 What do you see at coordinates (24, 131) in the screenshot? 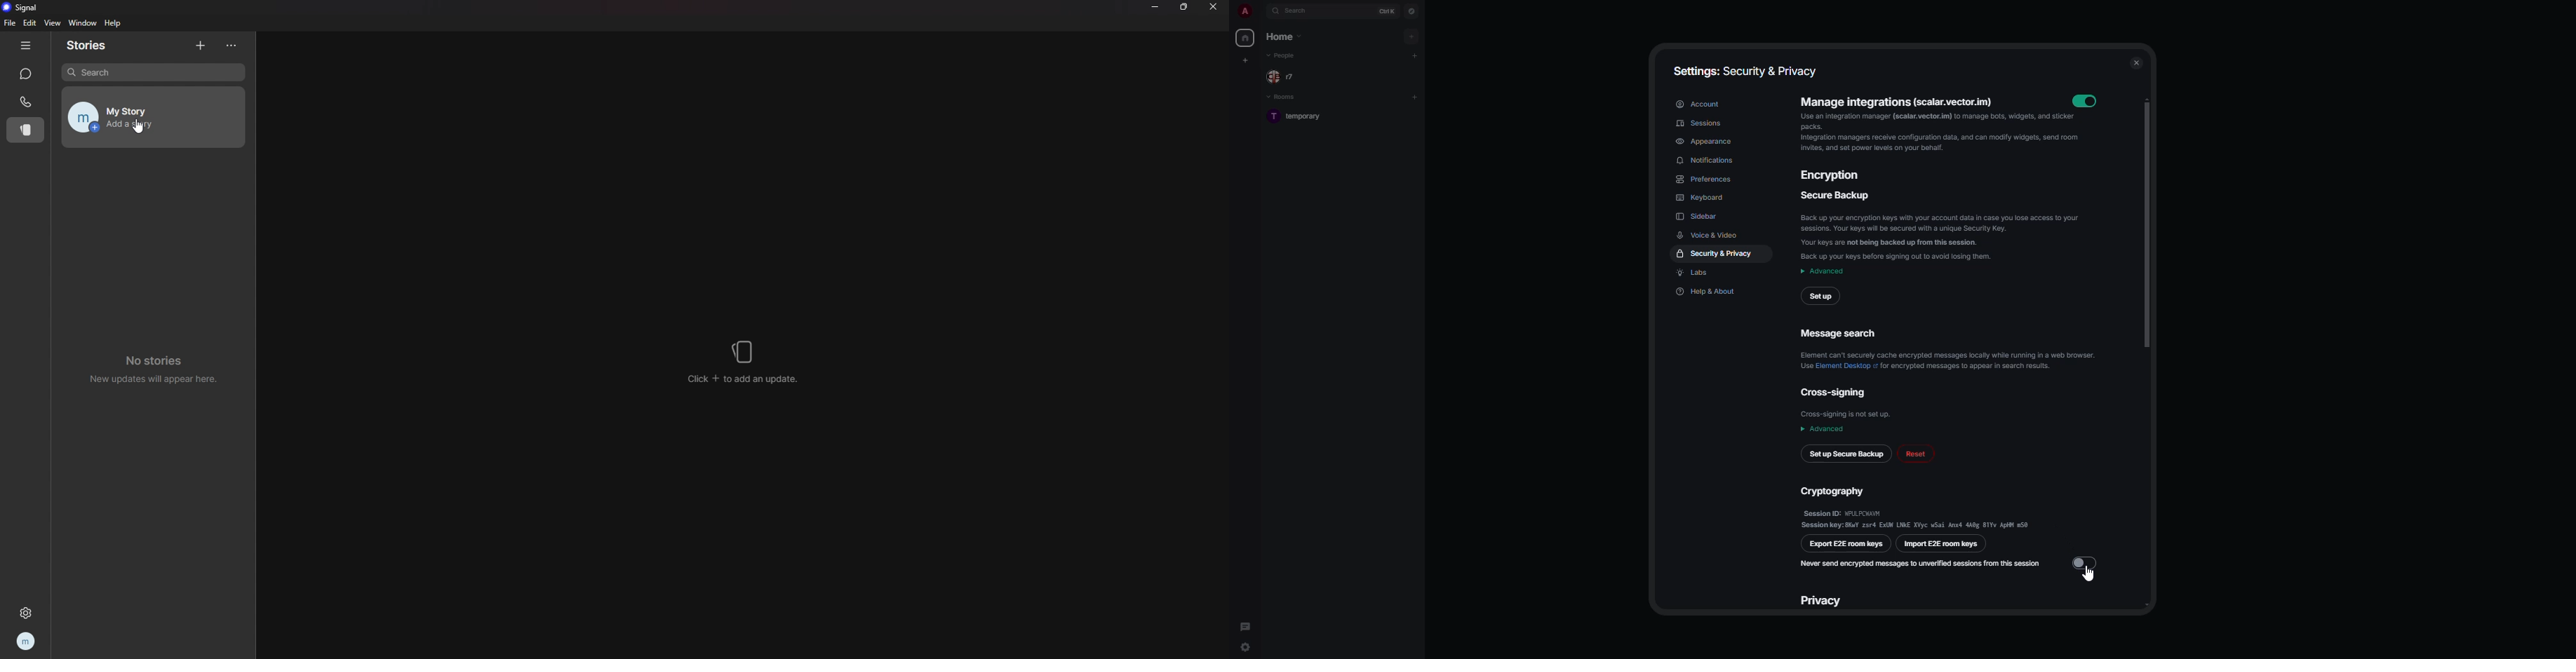
I see `story` at bounding box center [24, 131].